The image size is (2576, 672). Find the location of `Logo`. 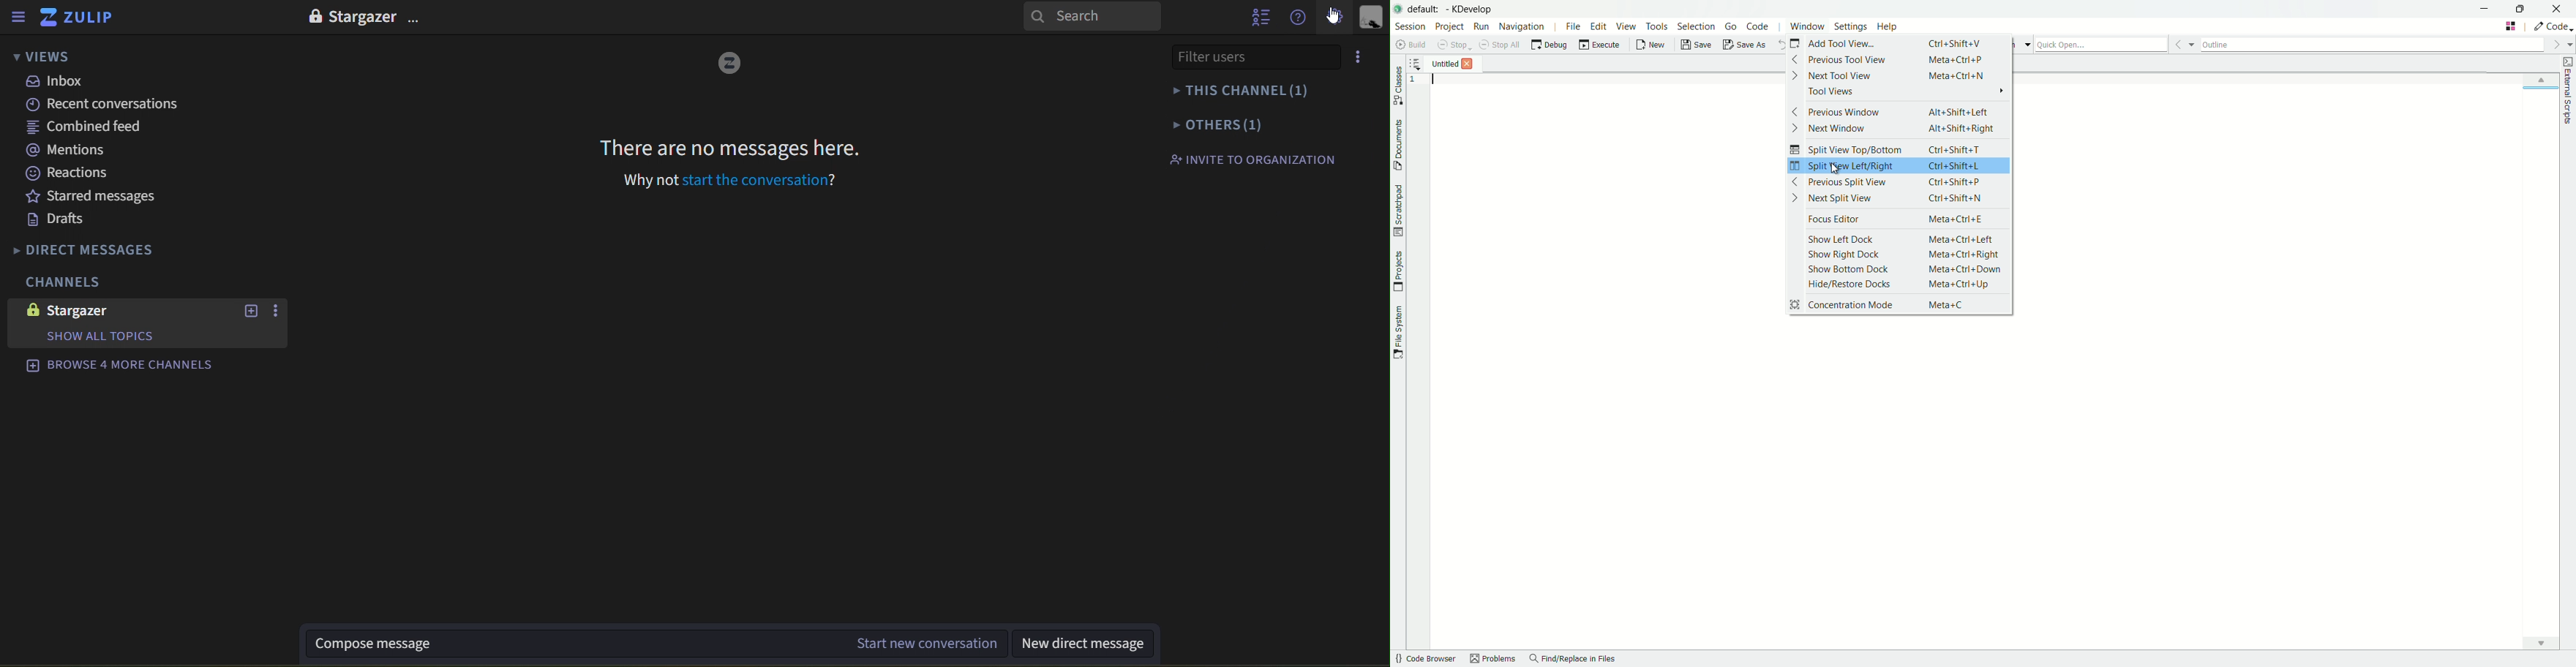

Logo is located at coordinates (730, 61).